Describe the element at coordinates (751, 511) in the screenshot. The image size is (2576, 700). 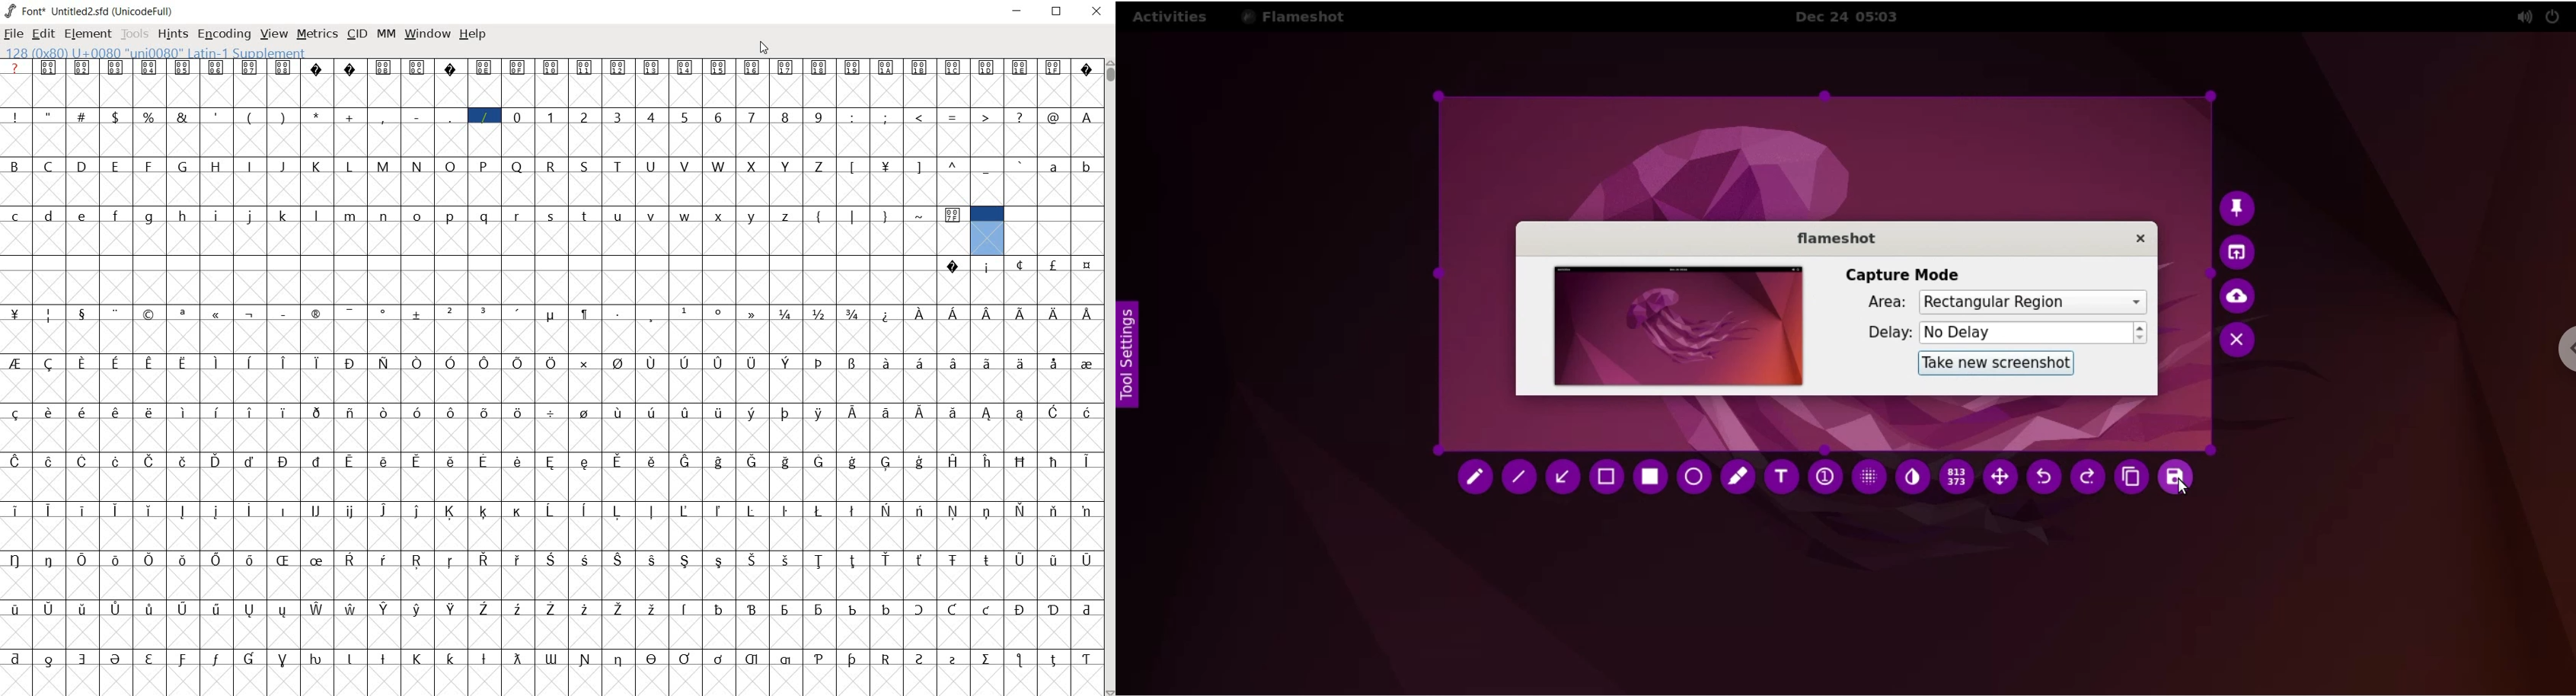
I see `Symbol` at that location.